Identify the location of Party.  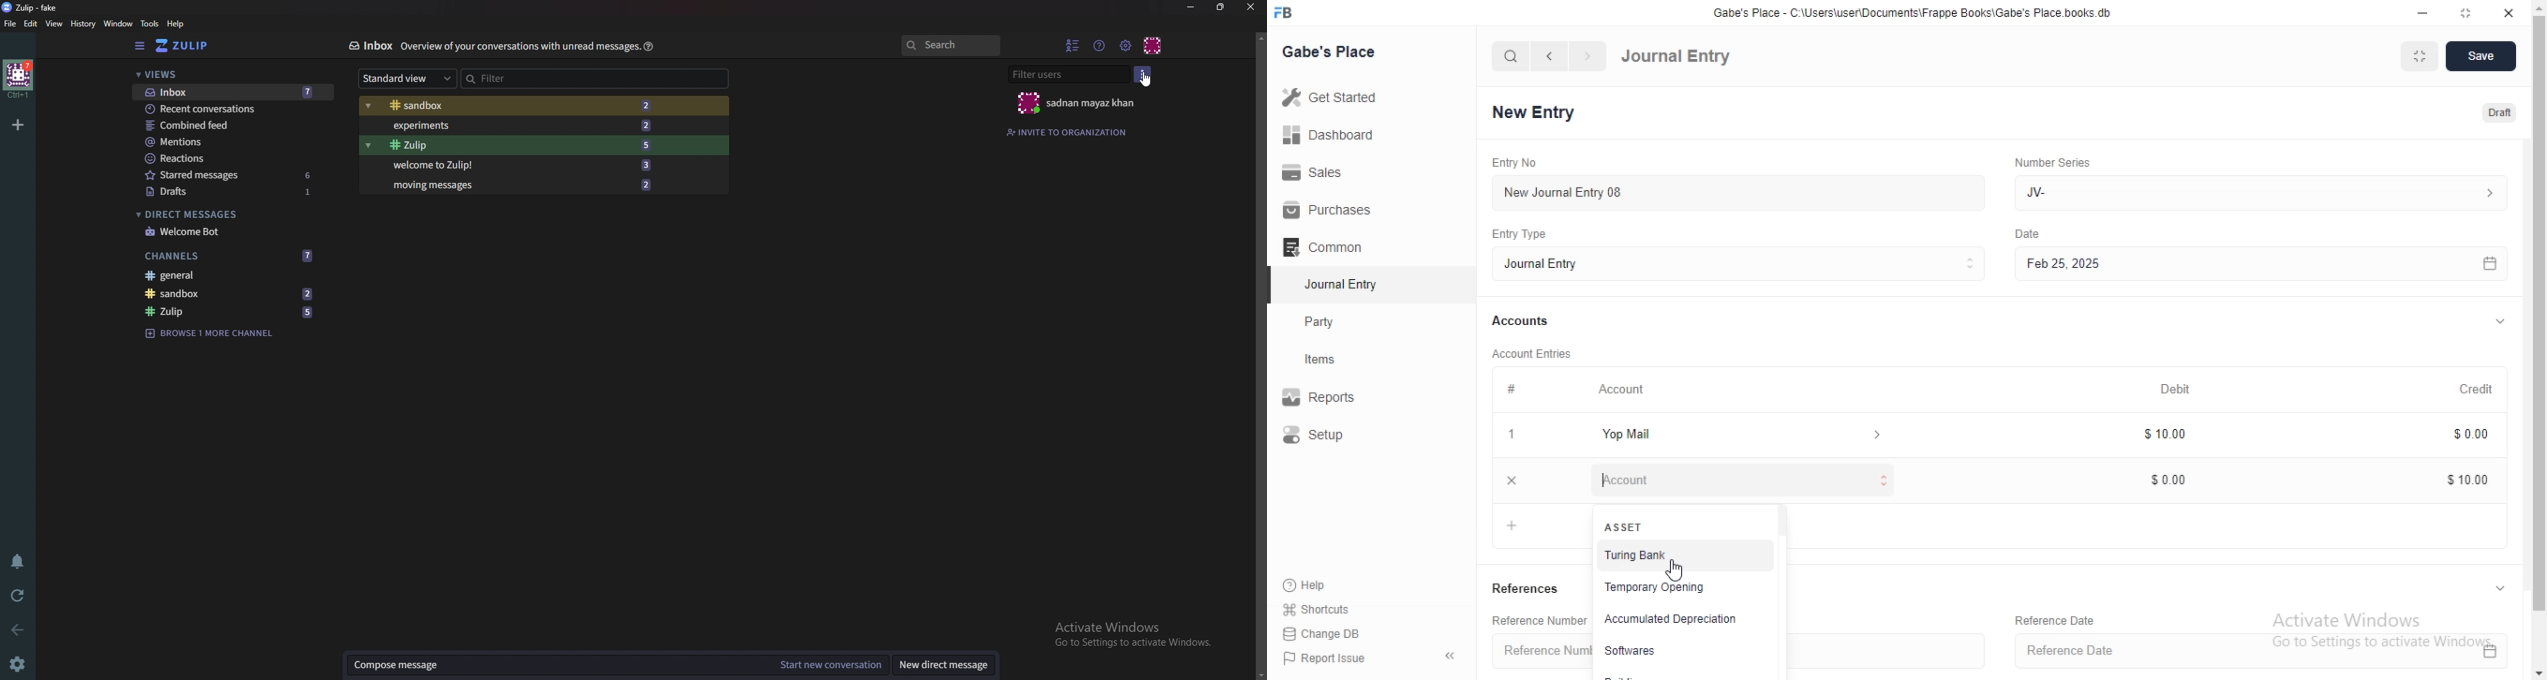
(1339, 322).